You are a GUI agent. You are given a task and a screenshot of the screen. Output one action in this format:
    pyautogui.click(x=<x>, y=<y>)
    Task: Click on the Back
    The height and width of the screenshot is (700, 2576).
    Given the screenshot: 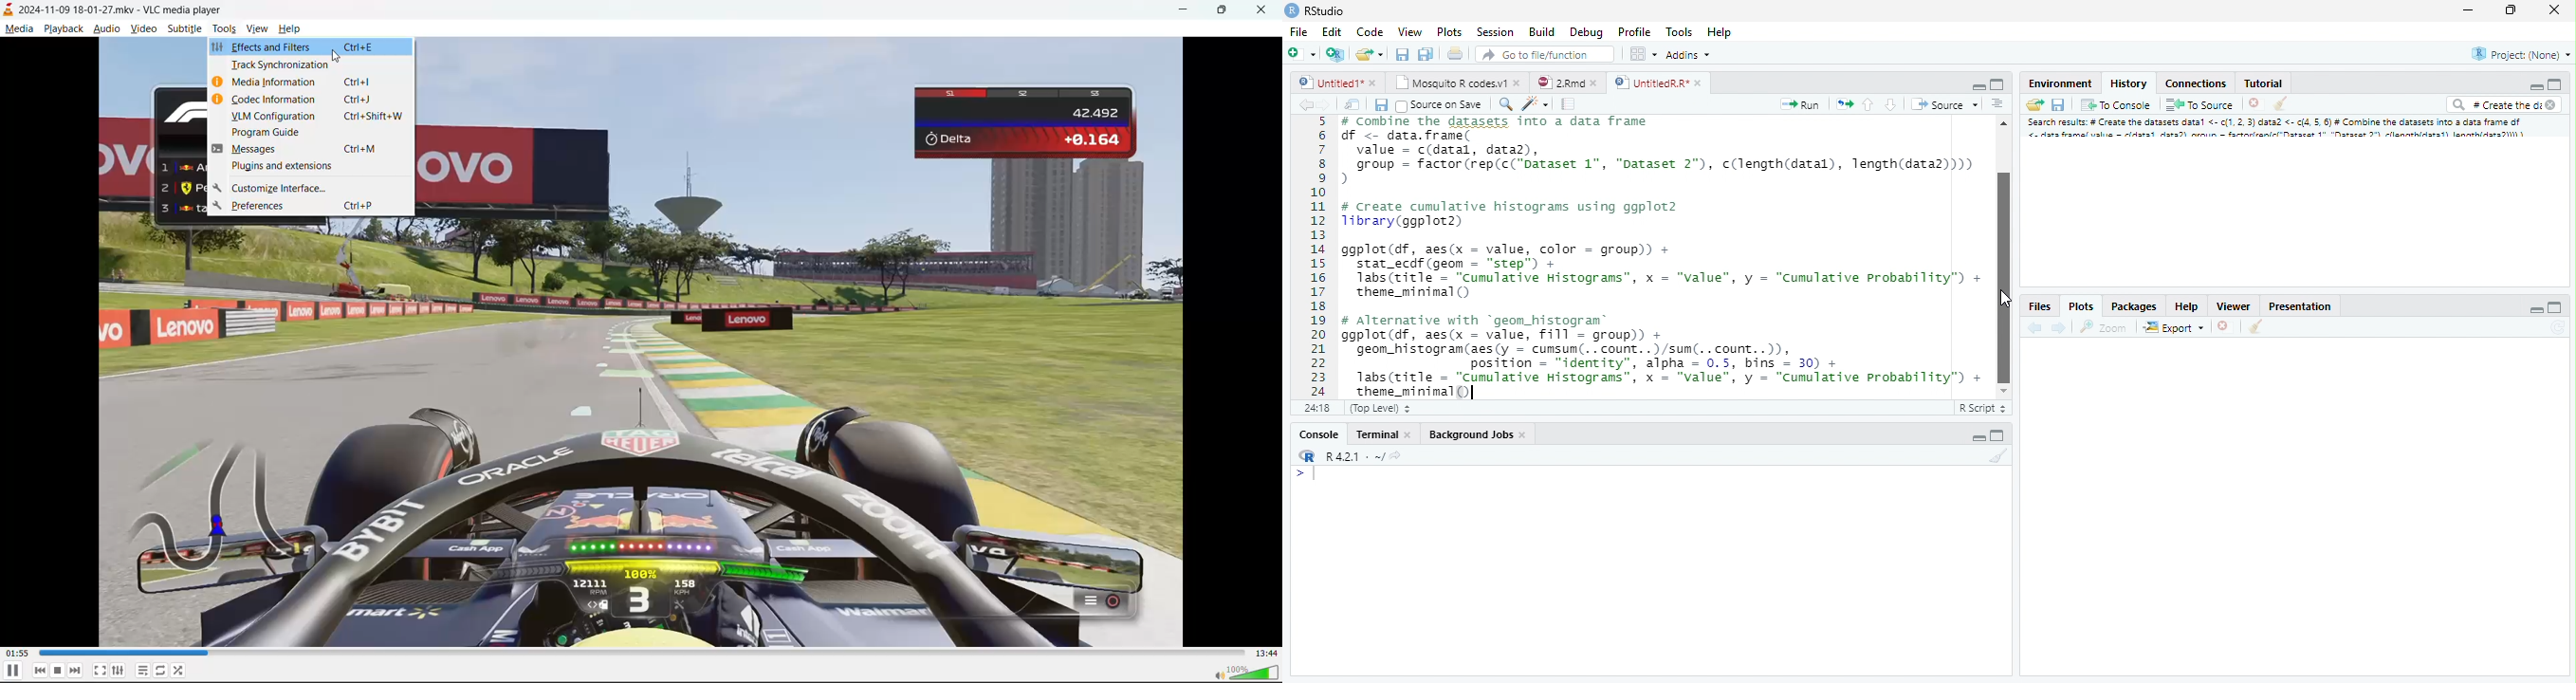 What is the action you would take?
    pyautogui.click(x=1298, y=107)
    